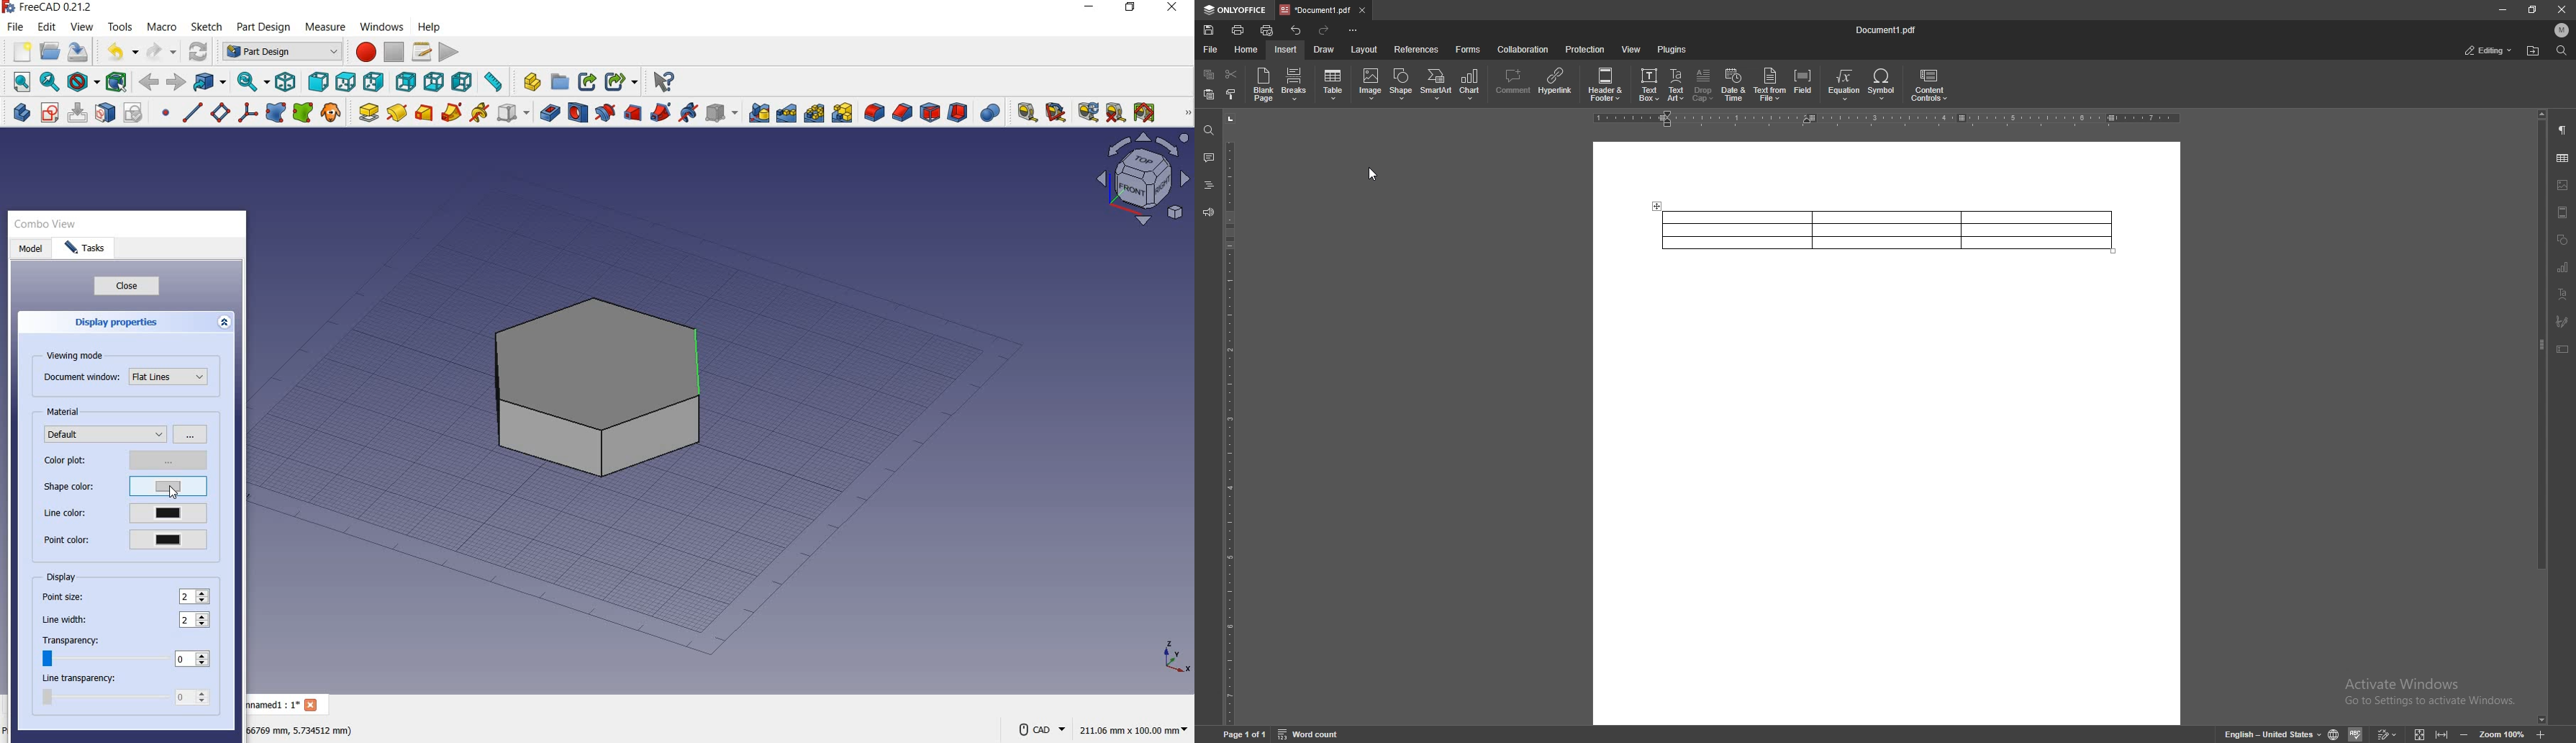 This screenshot has width=2576, height=756. What do you see at coordinates (318, 83) in the screenshot?
I see `front` at bounding box center [318, 83].